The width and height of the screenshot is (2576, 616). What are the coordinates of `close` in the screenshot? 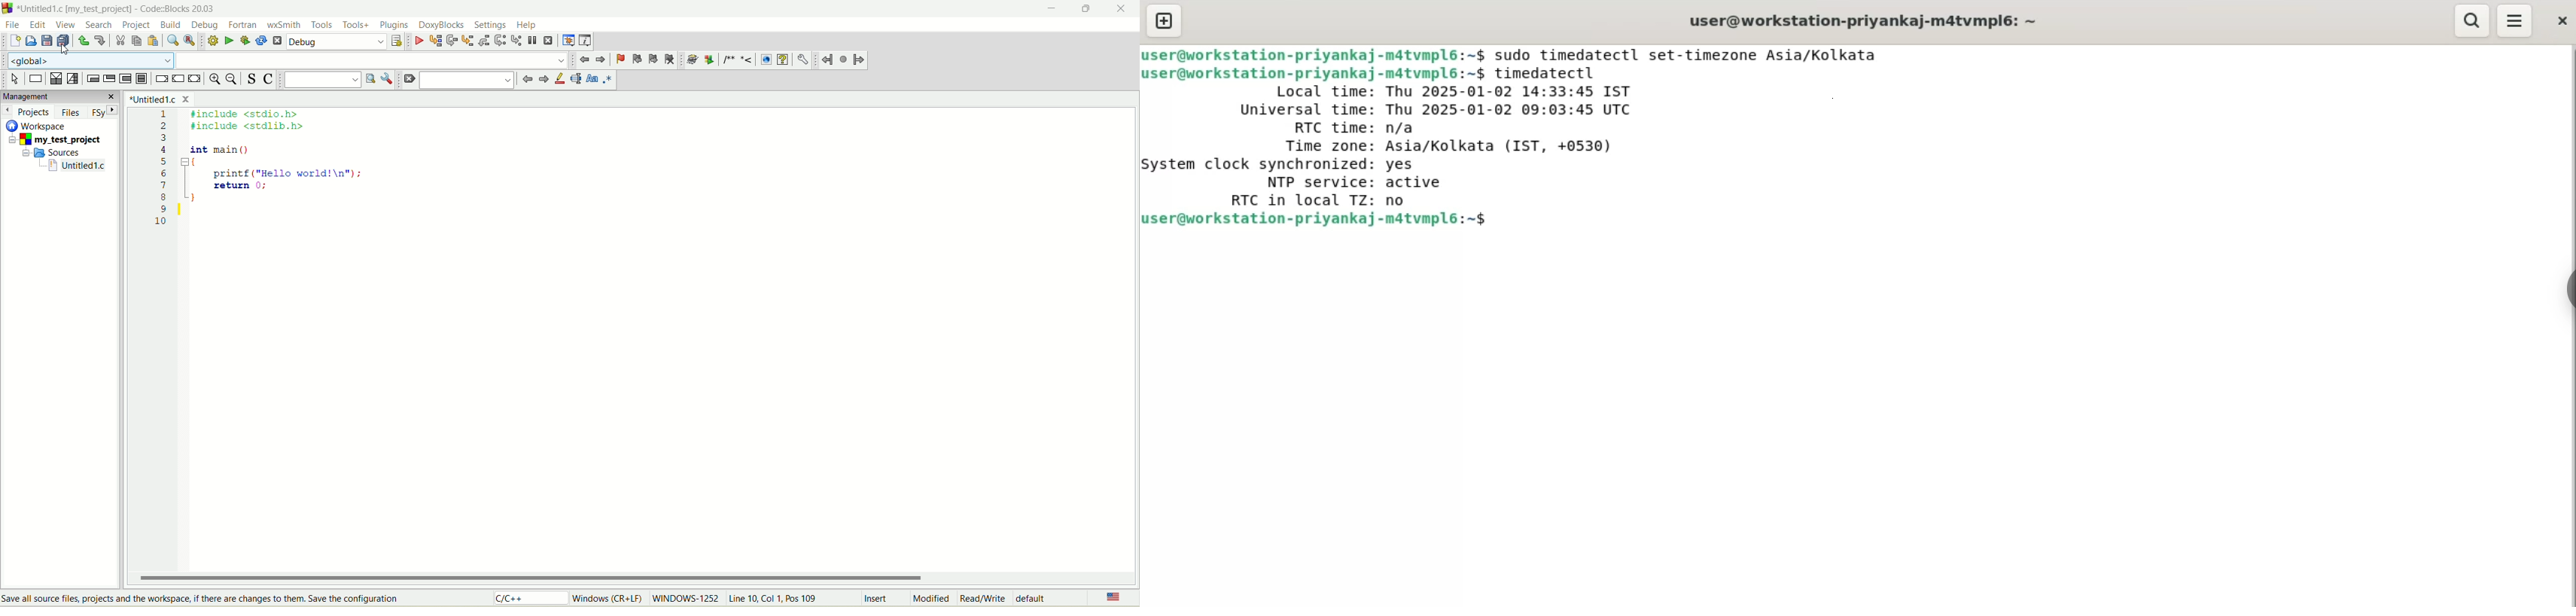 It's located at (1125, 9).